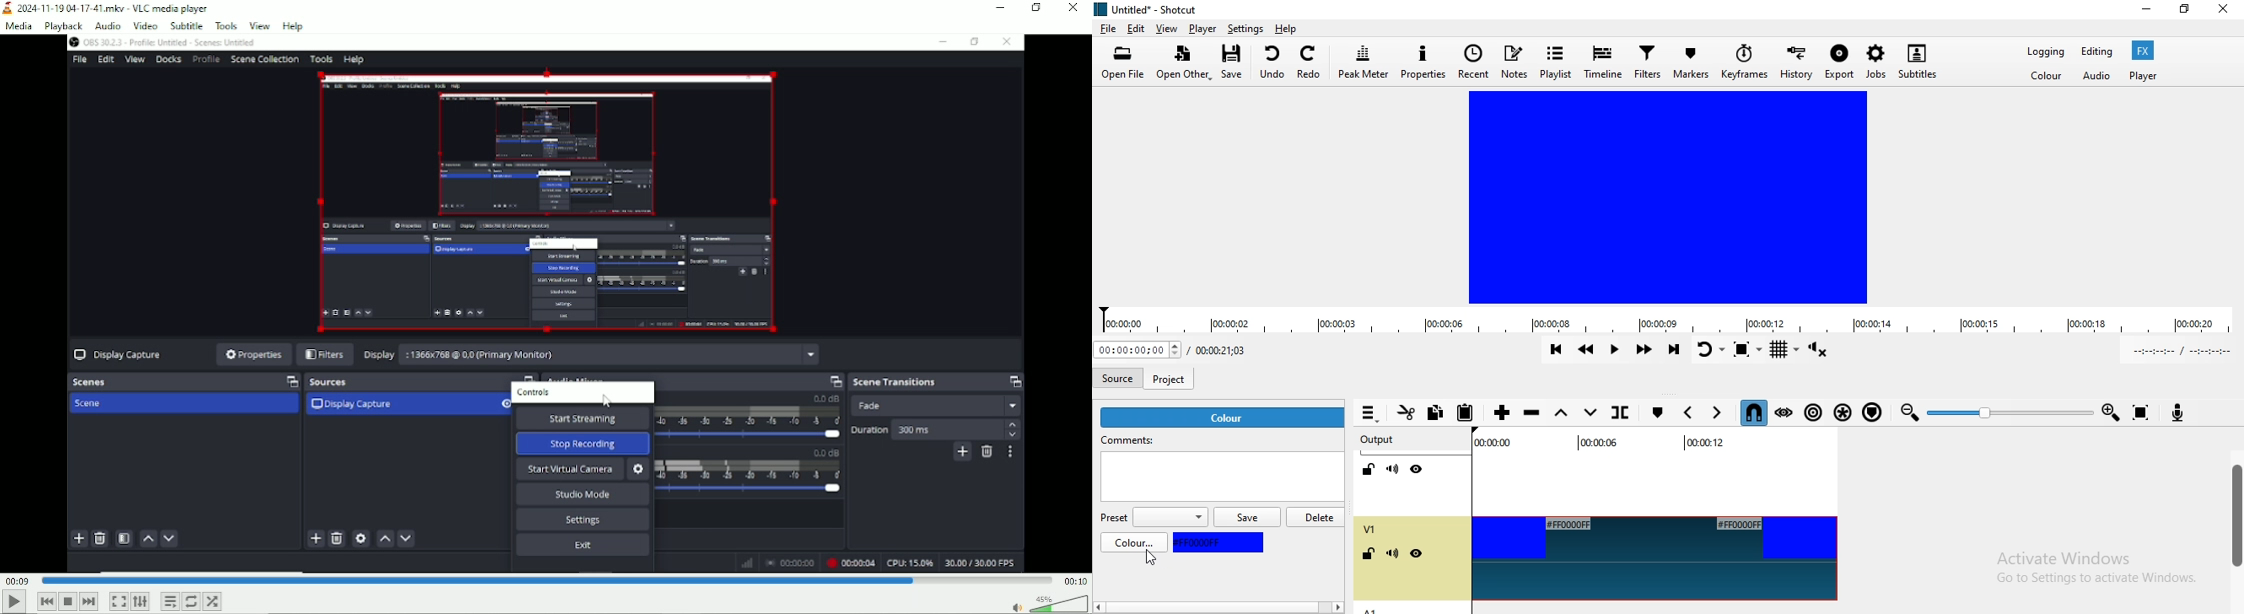 The height and width of the screenshot is (616, 2268). Describe the element at coordinates (1416, 469) in the screenshot. I see `Hide` at that location.